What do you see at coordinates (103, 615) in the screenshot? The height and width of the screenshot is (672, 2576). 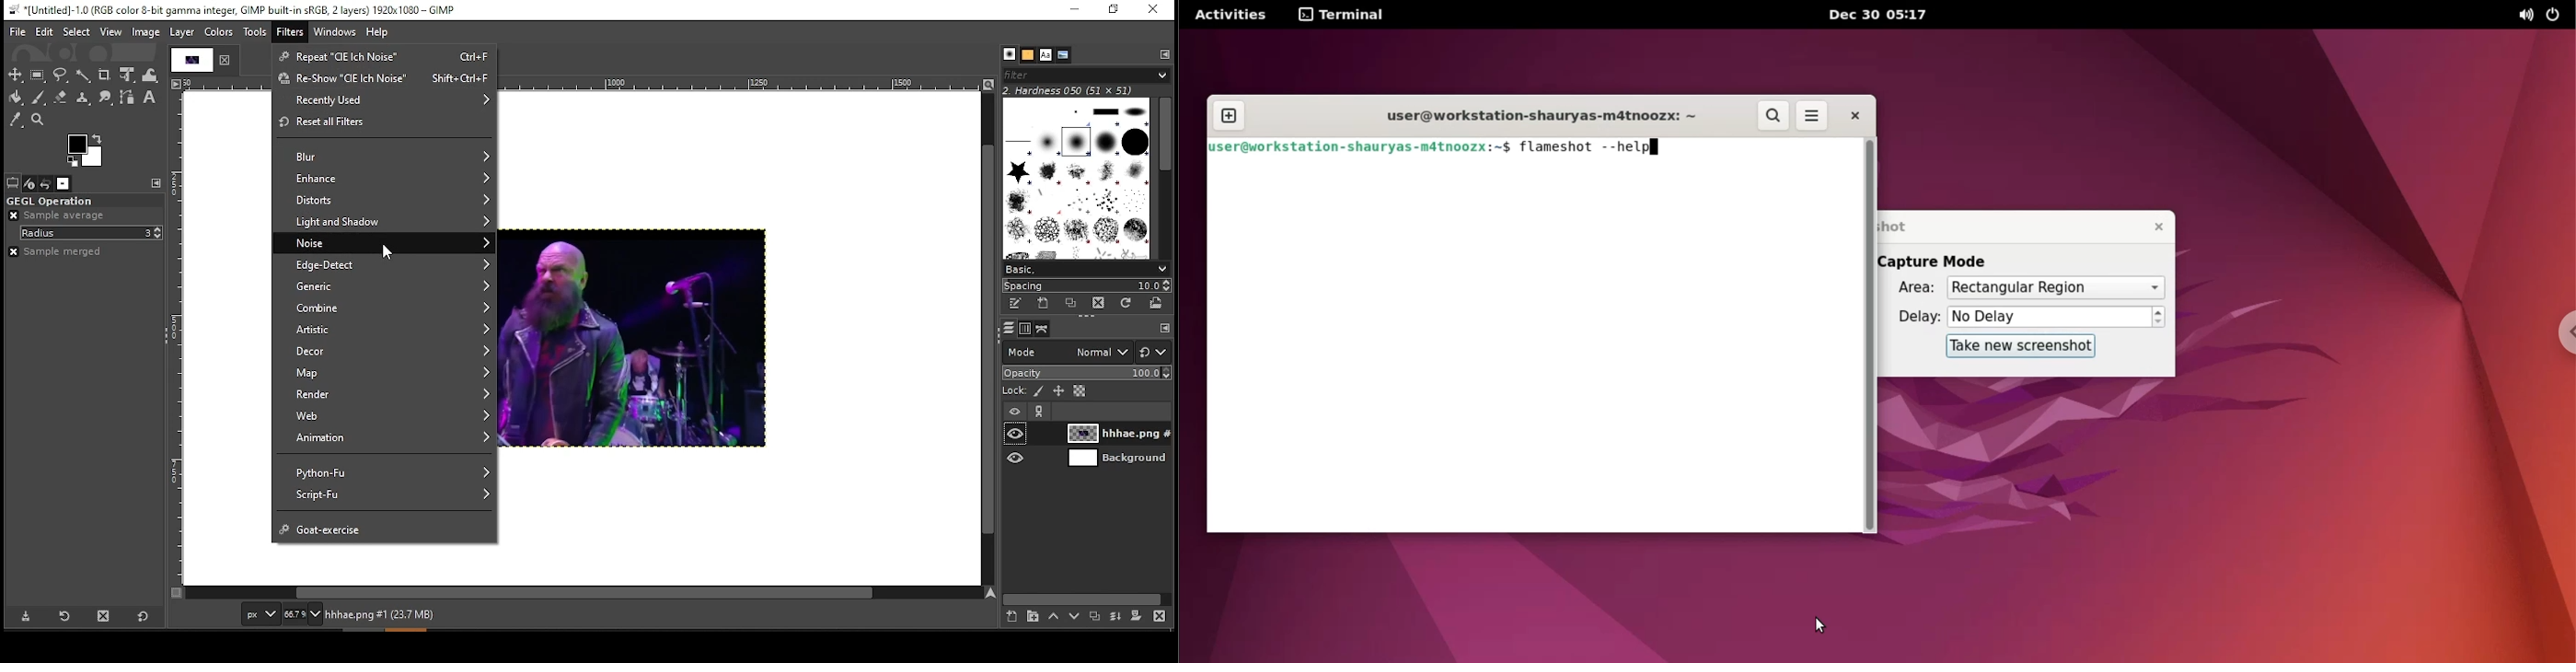 I see `delete tool preset` at bounding box center [103, 615].